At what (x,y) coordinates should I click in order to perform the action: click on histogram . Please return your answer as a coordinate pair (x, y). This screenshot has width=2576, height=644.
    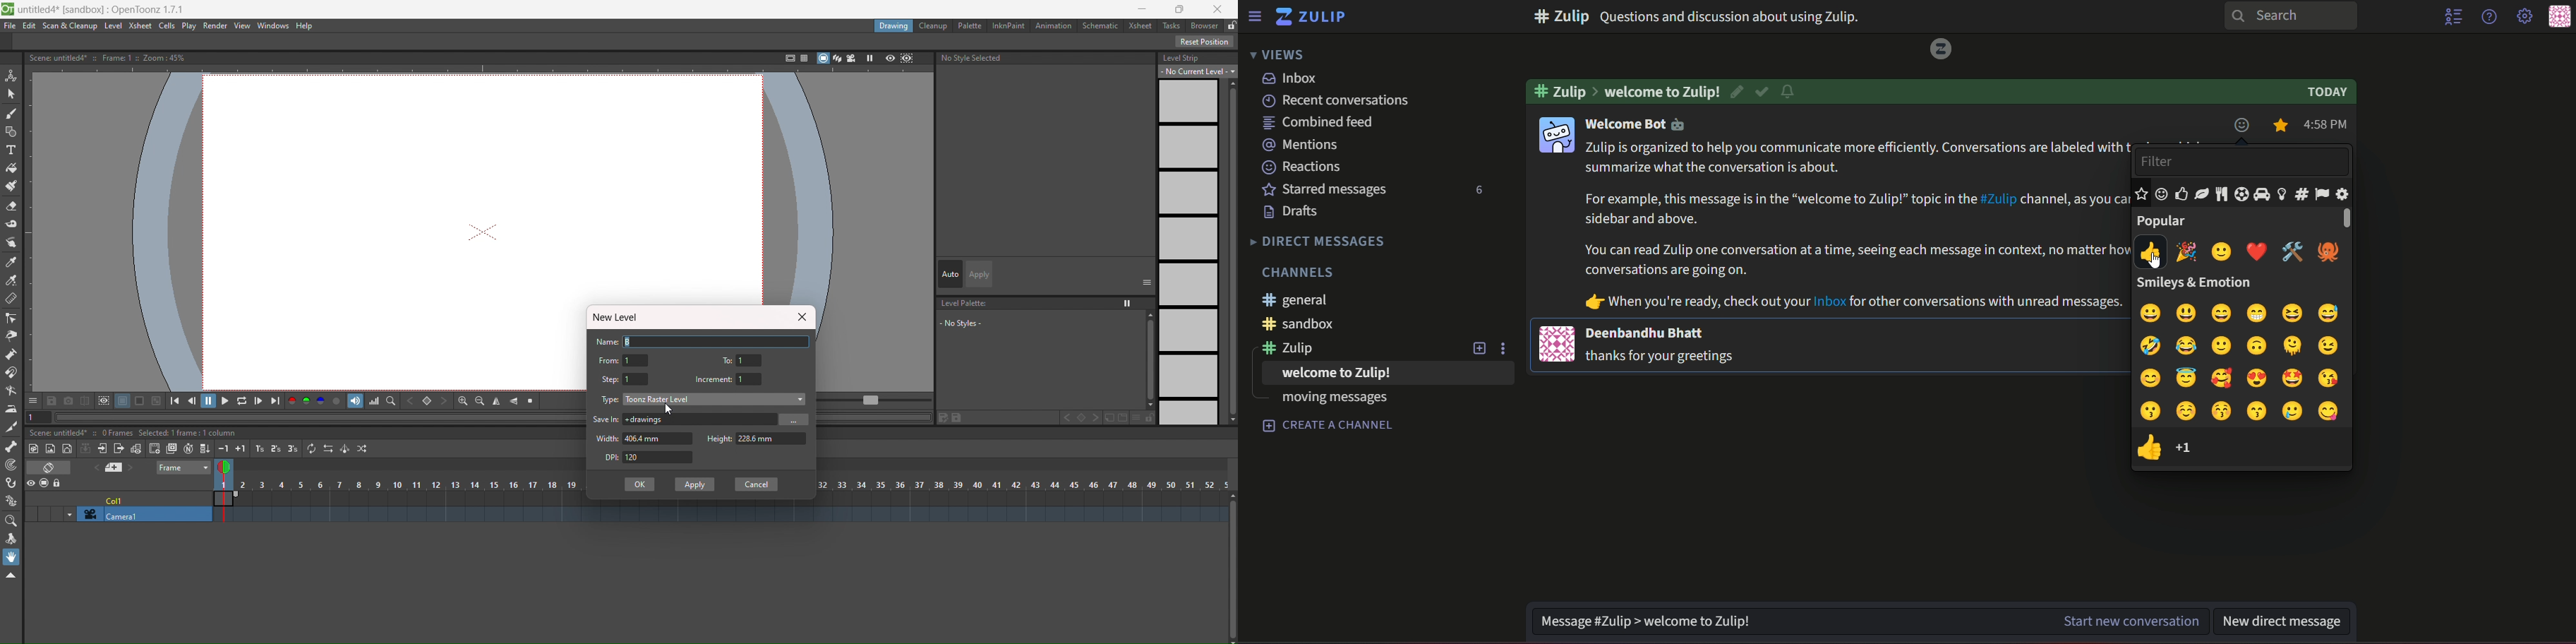
    Looking at the image, I should click on (374, 401).